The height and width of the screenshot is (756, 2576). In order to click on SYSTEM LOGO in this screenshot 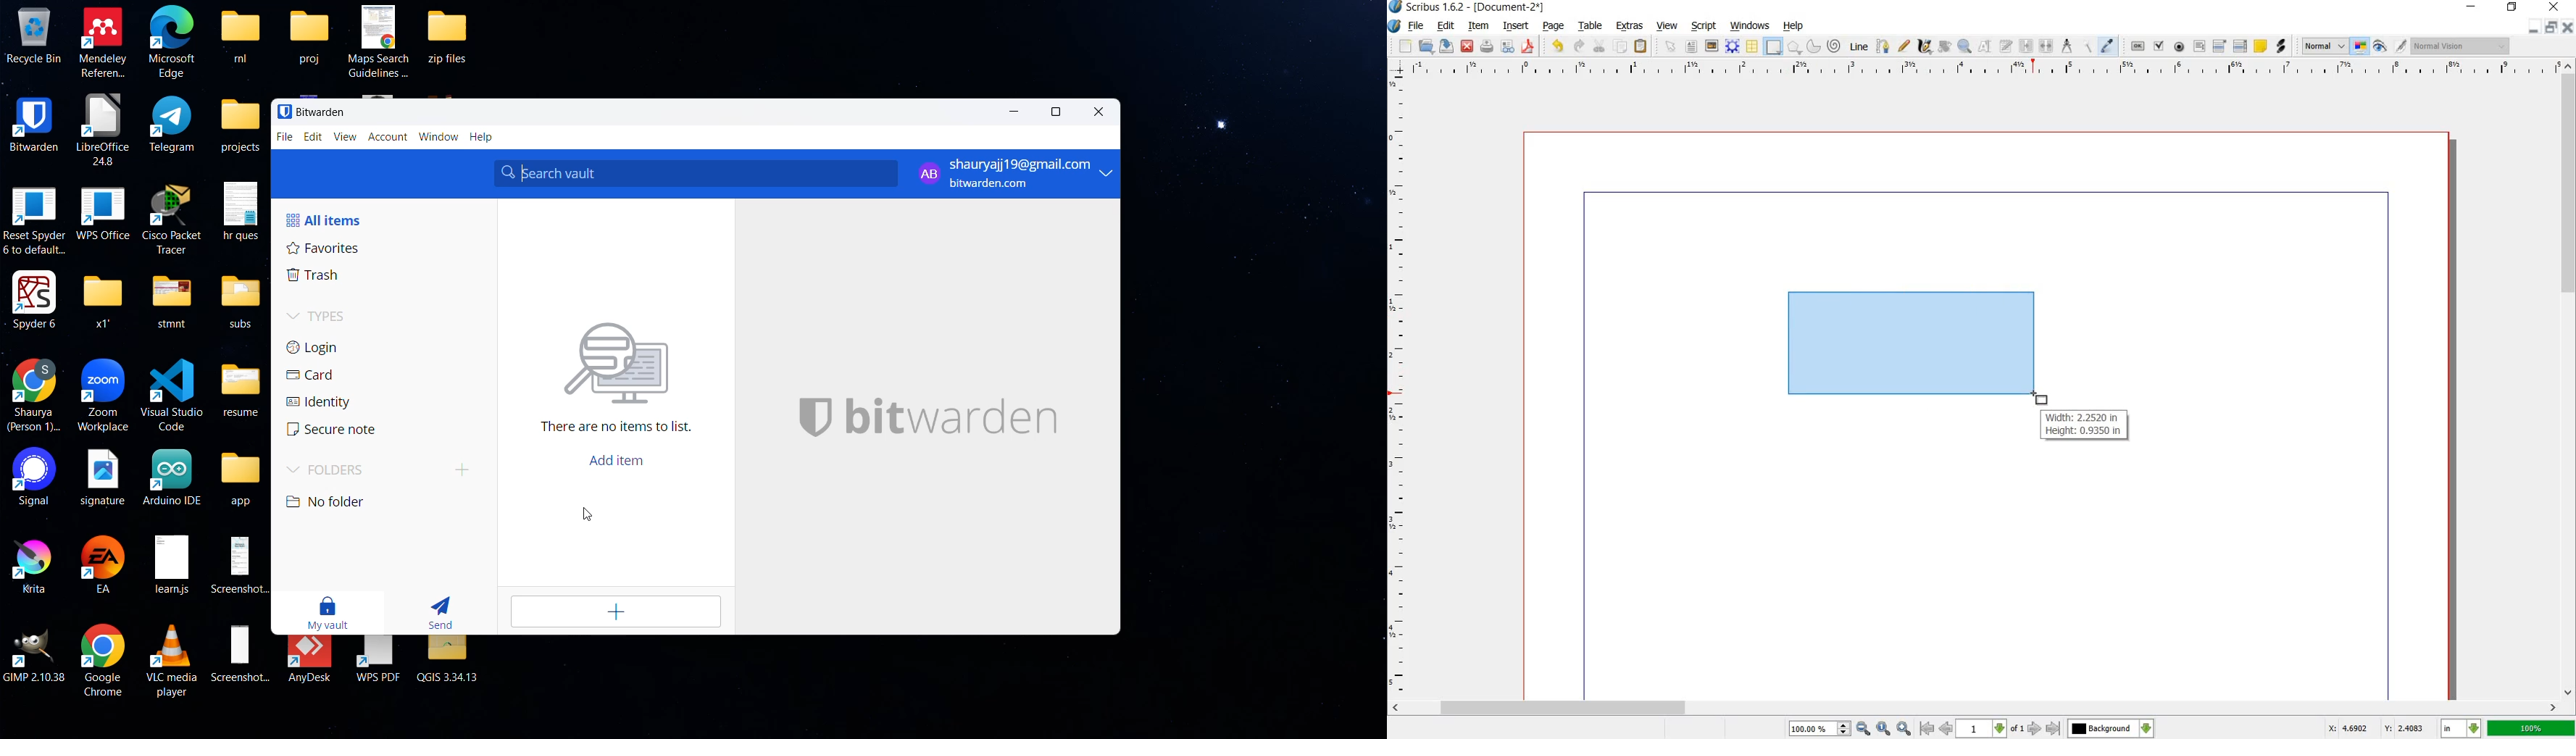, I will do `click(1395, 25)`.